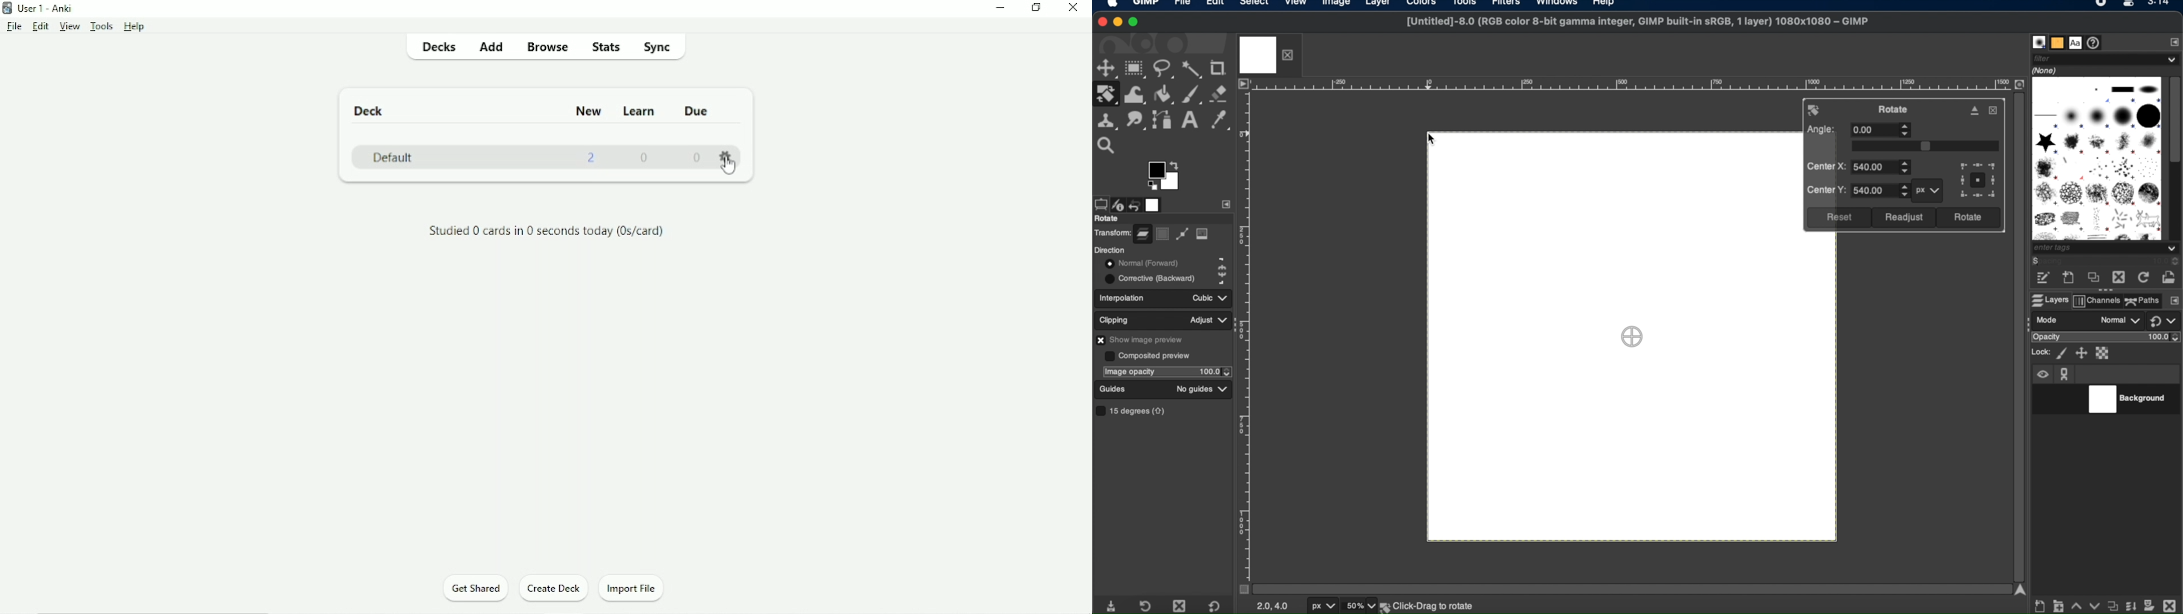 The height and width of the screenshot is (616, 2184). Describe the element at coordinates (1173, 187) in the screenshot. I see `active background color` at that location.